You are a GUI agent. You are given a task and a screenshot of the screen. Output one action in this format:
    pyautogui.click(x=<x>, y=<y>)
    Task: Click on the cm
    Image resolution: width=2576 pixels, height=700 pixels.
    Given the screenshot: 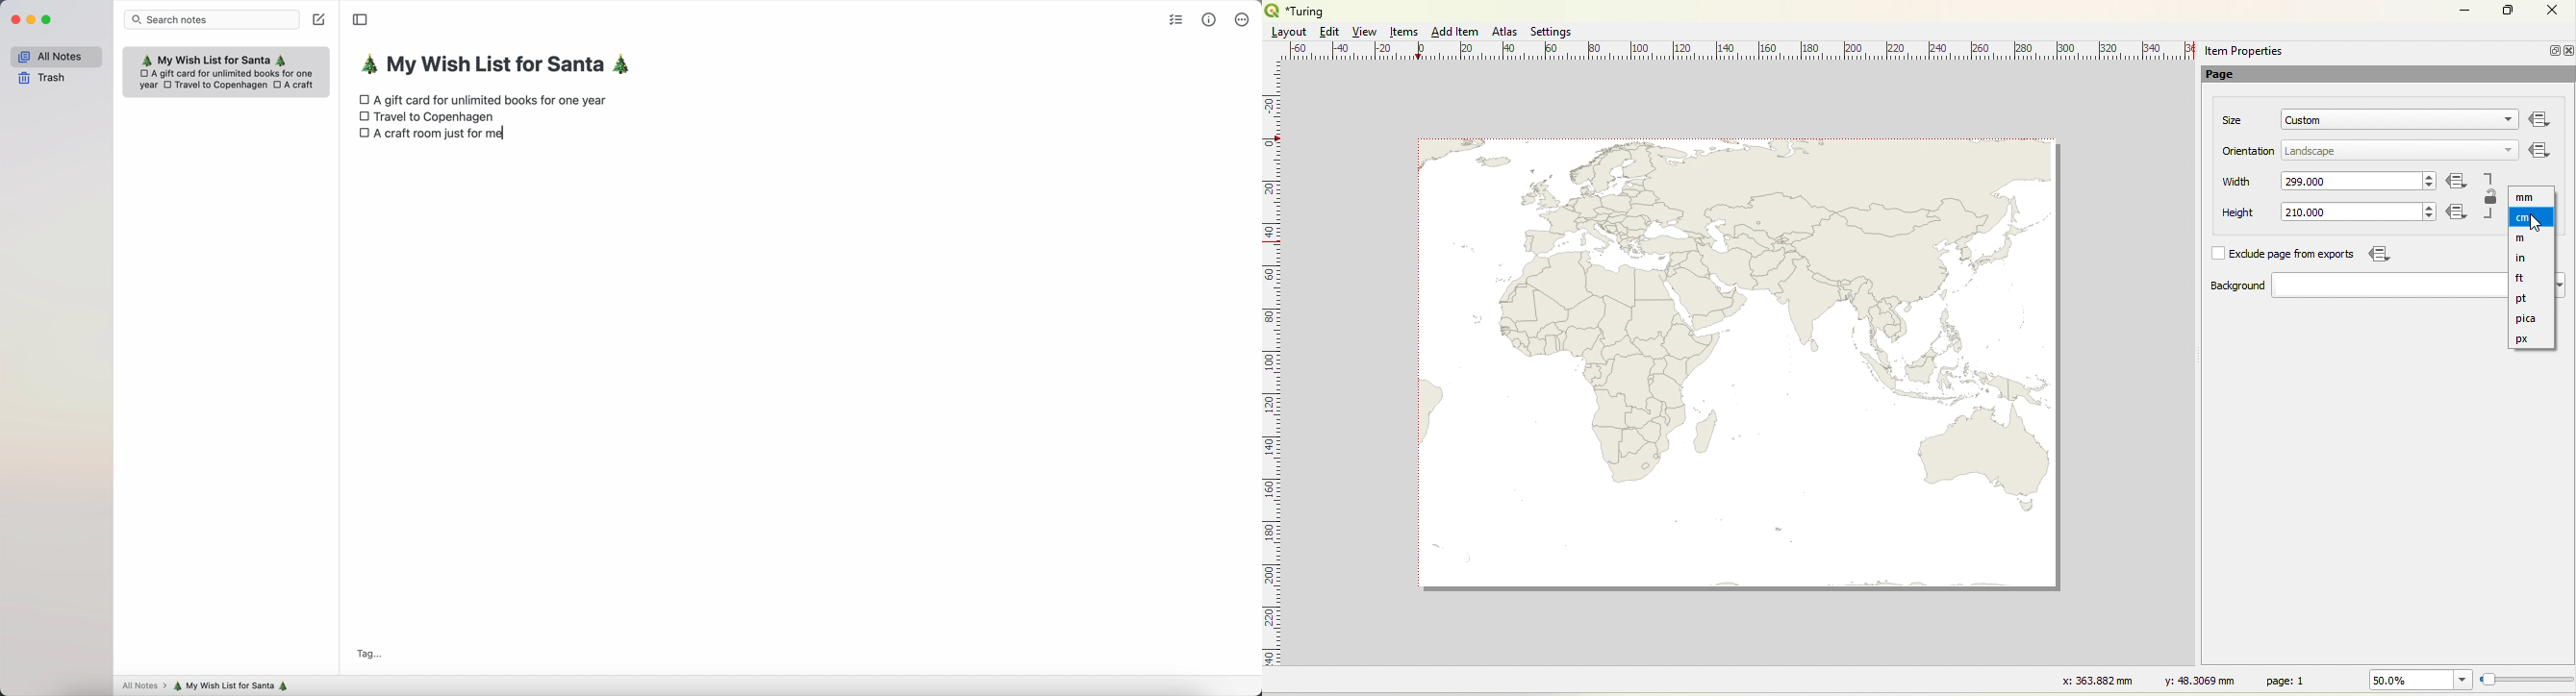 What is the action you would take?
    pyautogui.click(x=2524, y=218)
    